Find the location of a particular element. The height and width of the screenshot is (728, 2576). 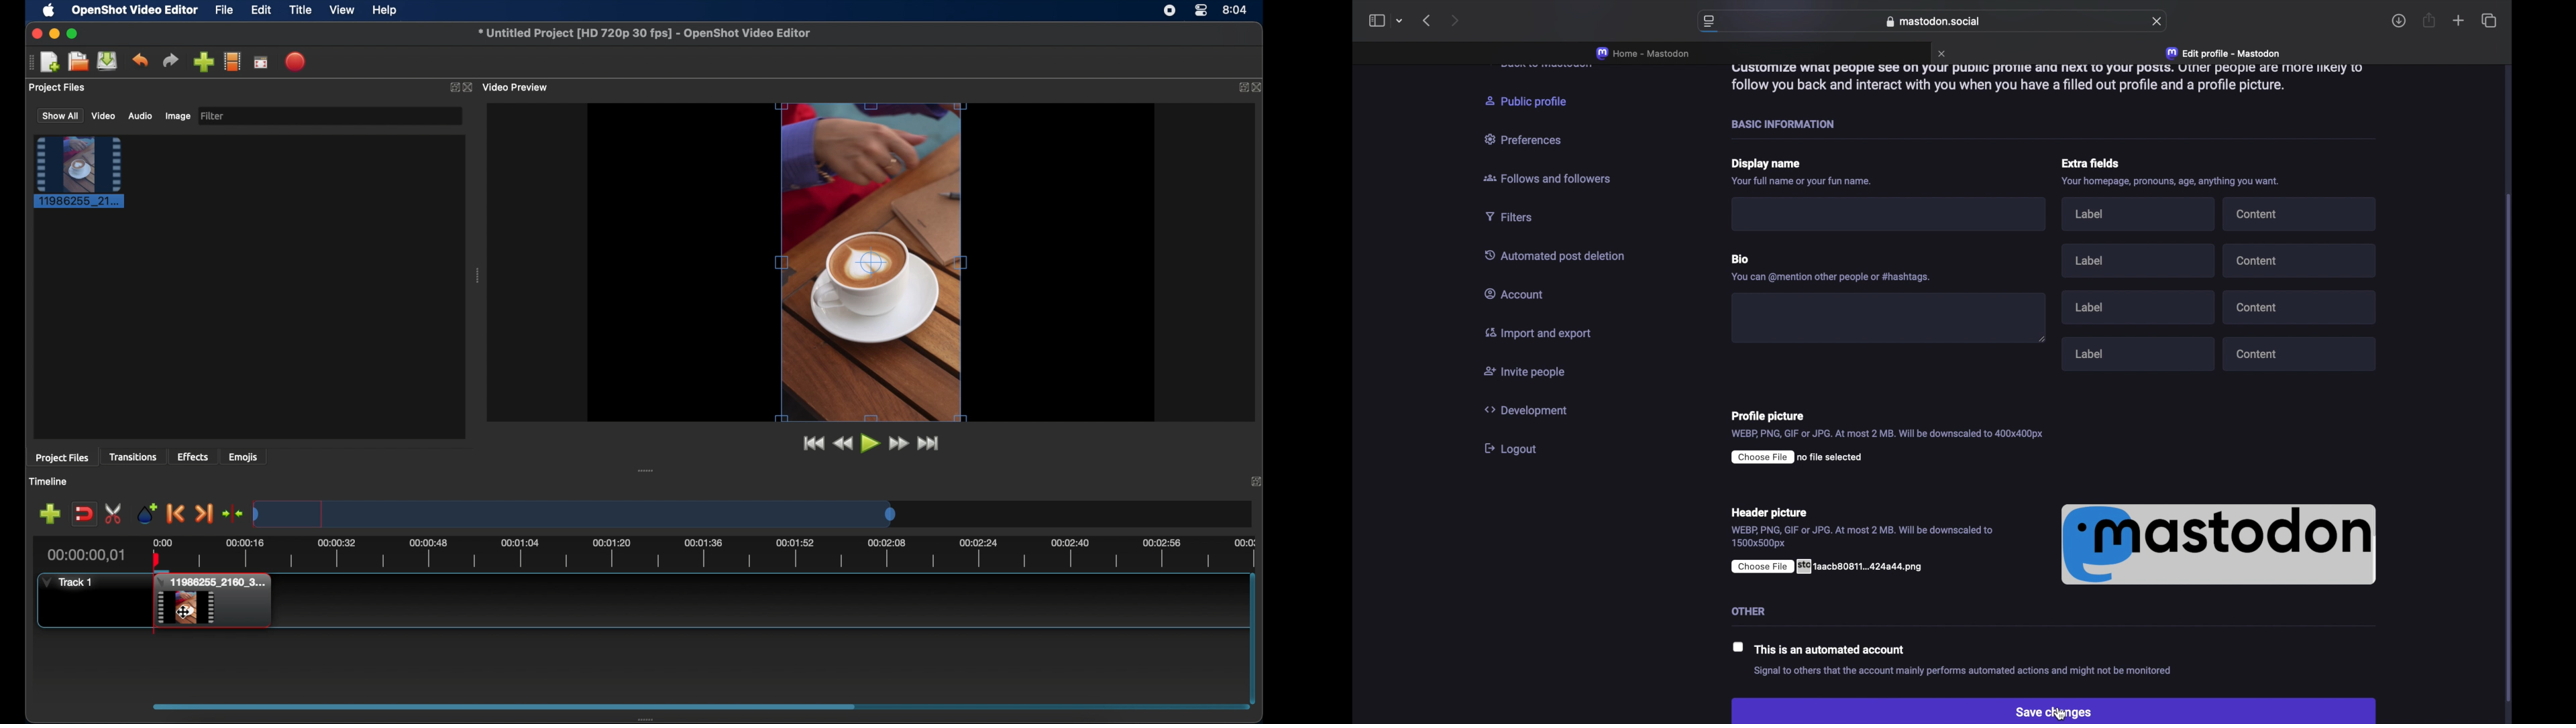

expand is located at coordinates (453, 87).